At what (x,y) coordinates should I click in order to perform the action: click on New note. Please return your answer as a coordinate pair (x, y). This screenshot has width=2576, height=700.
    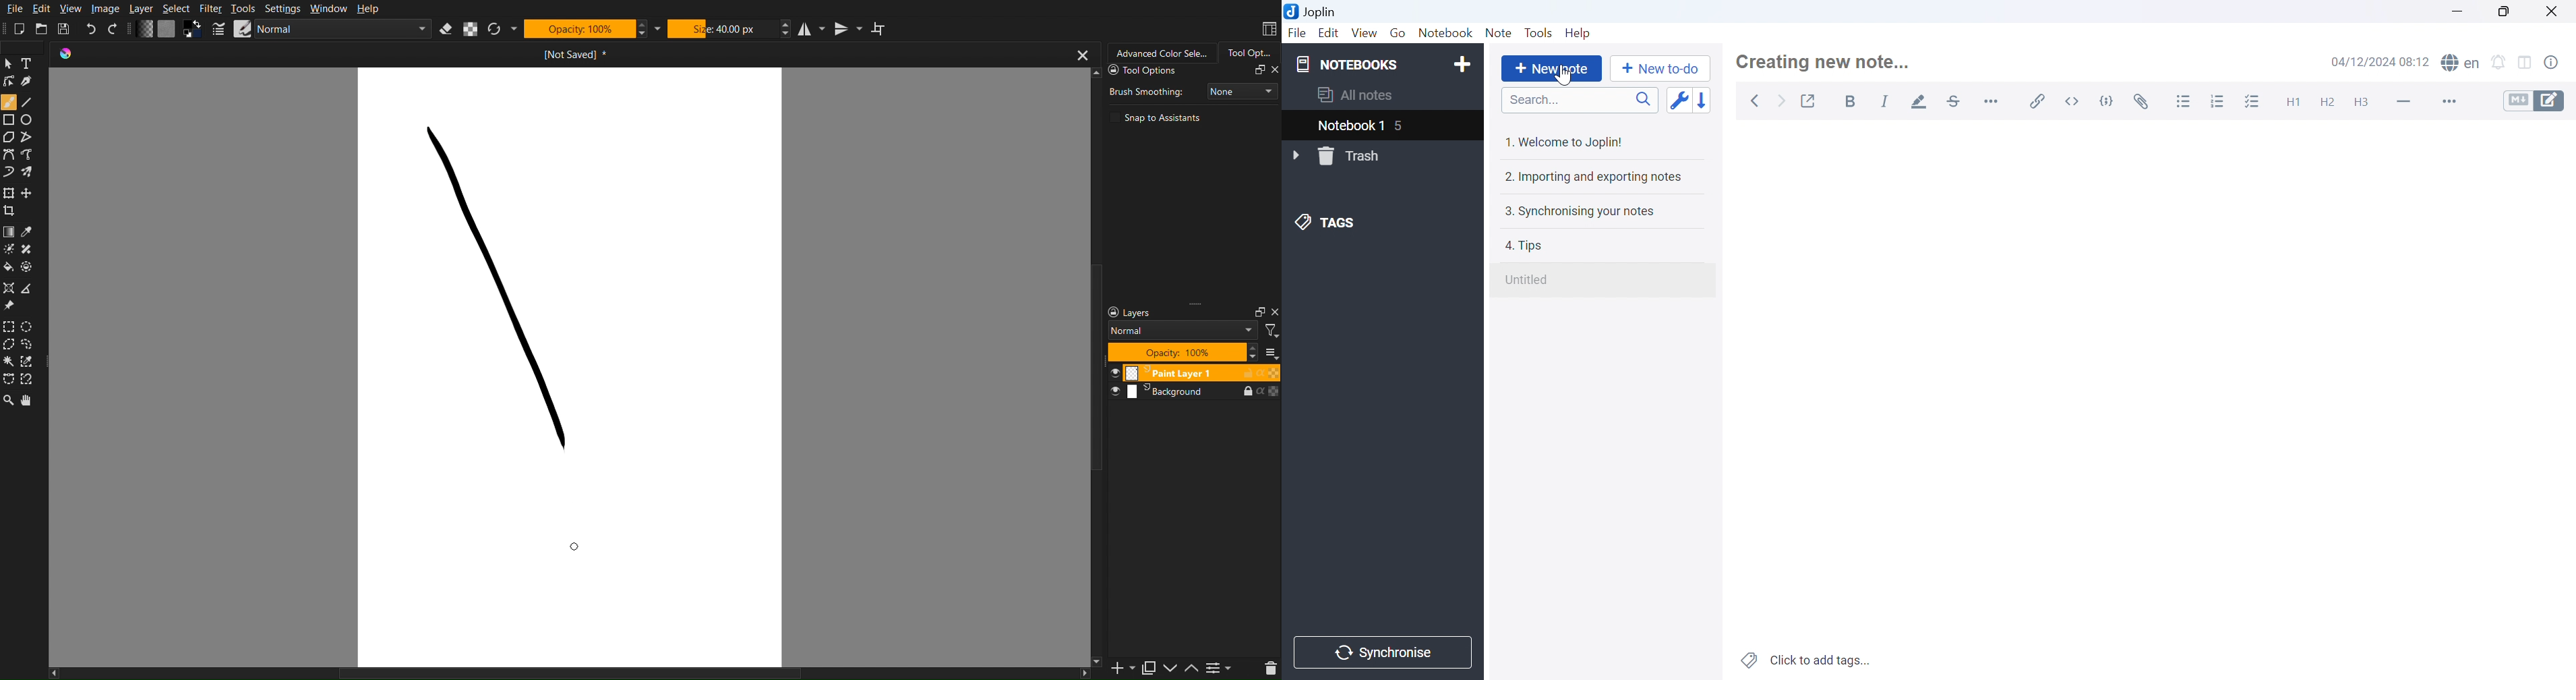
    Looking at the image, I should click on (1551, 69).